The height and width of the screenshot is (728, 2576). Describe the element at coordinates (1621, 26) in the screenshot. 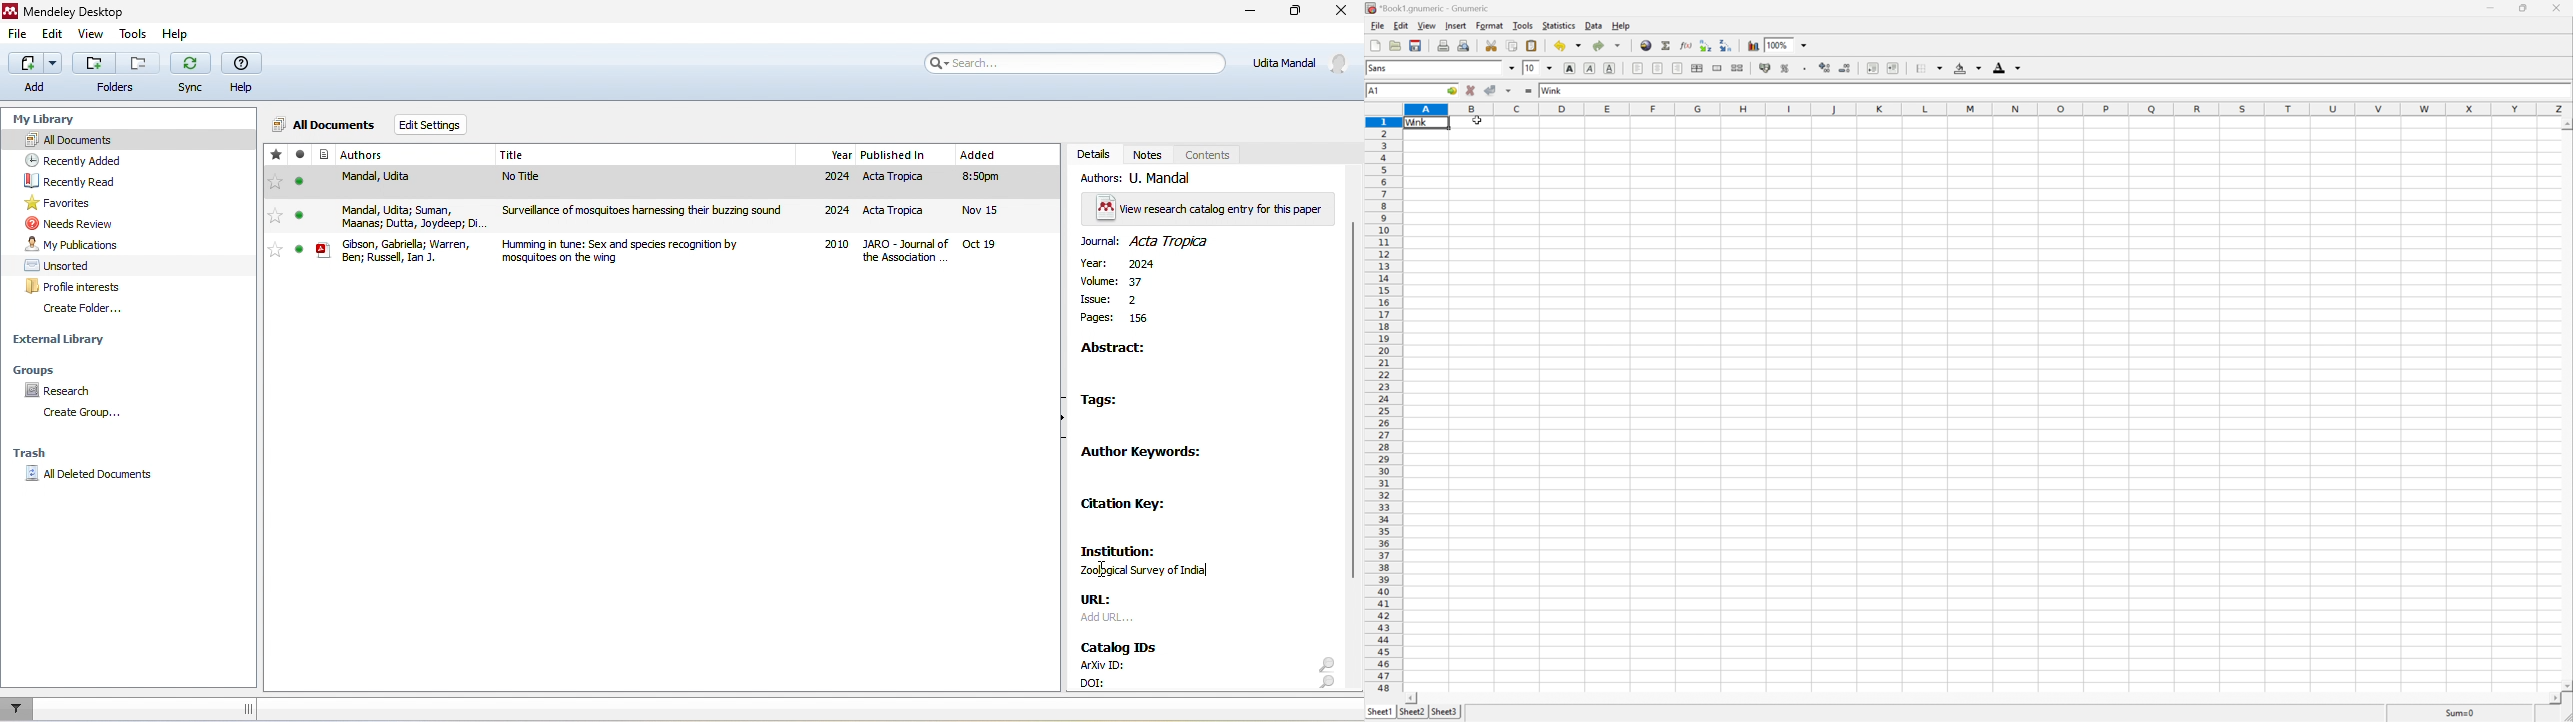

I see `help` at that location.